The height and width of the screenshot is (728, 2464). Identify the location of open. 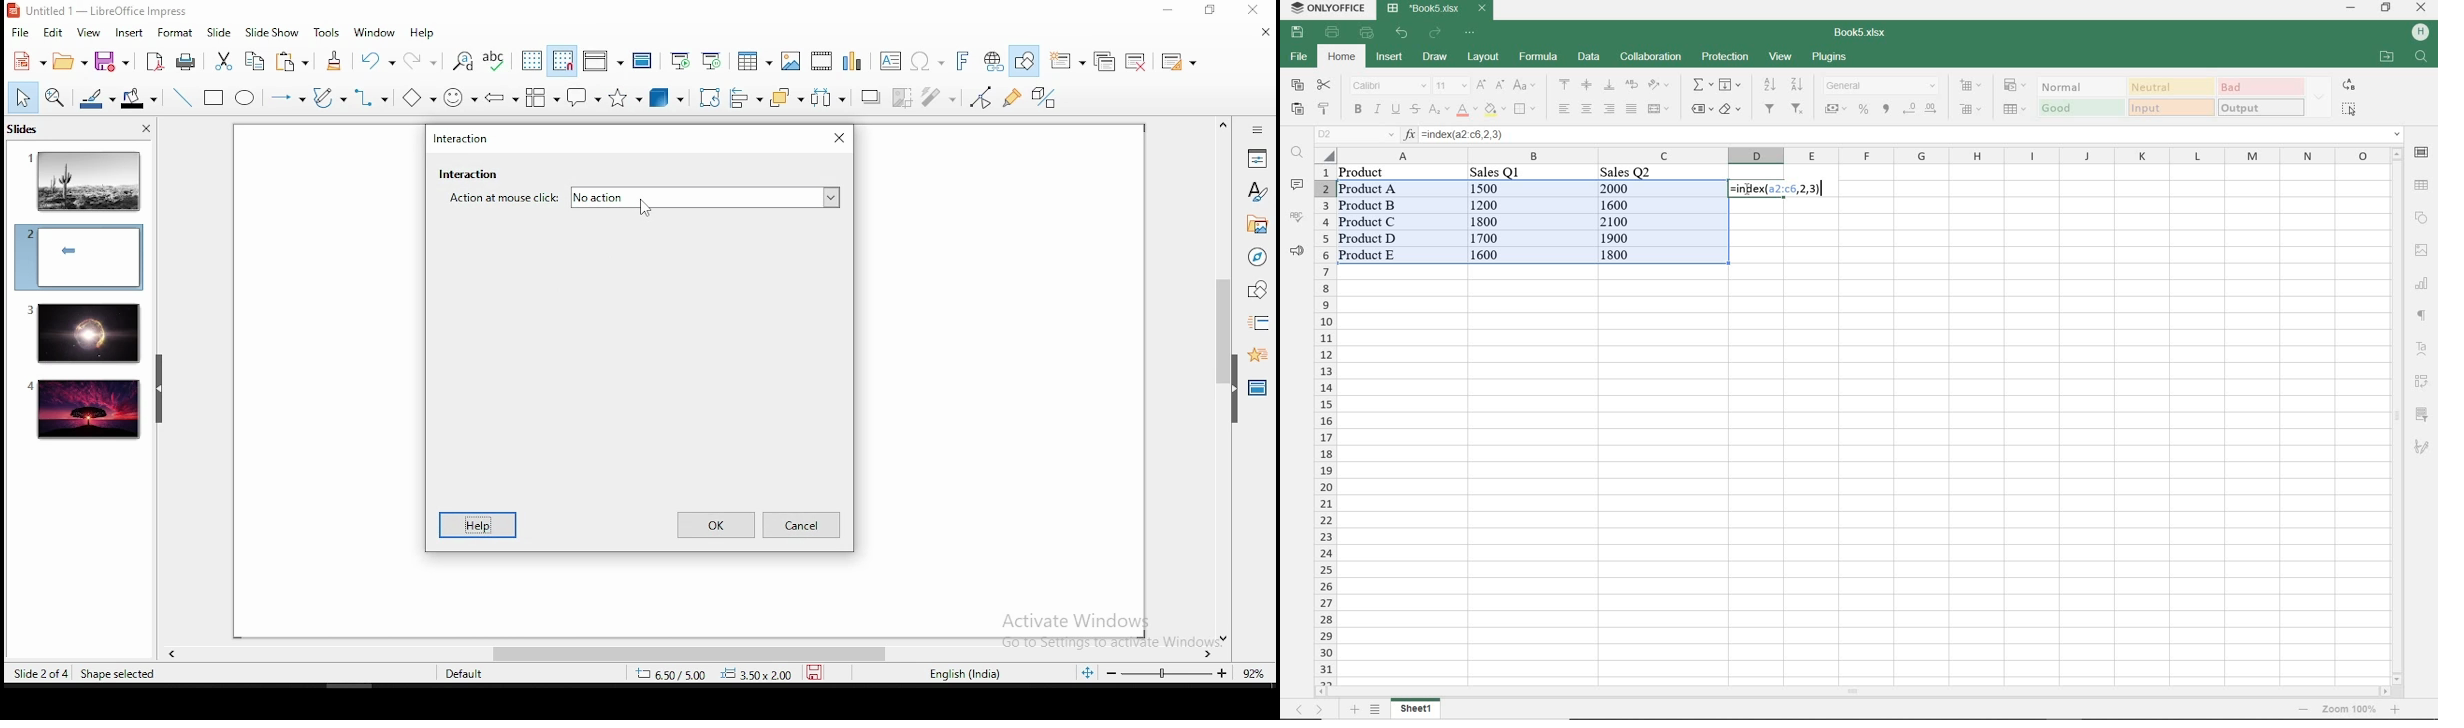
(69, 62).